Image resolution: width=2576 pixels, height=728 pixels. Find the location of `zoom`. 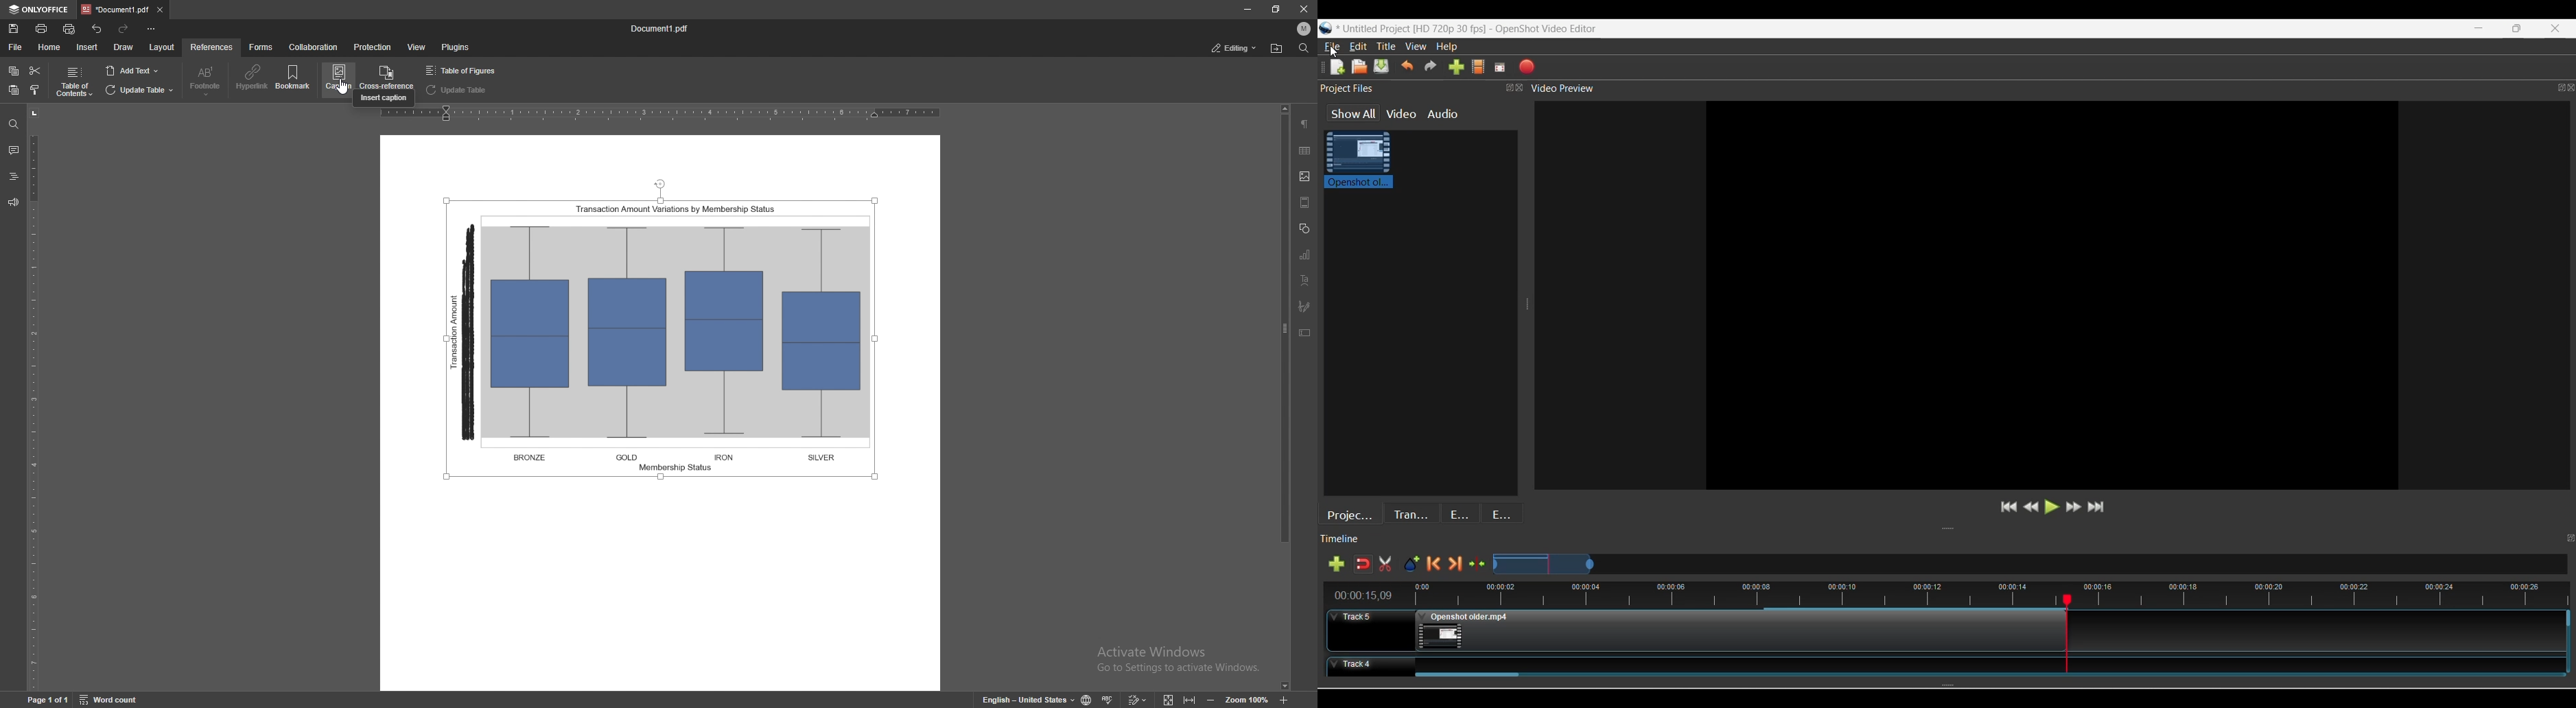

zoom is located at coordinates (1247, 698).